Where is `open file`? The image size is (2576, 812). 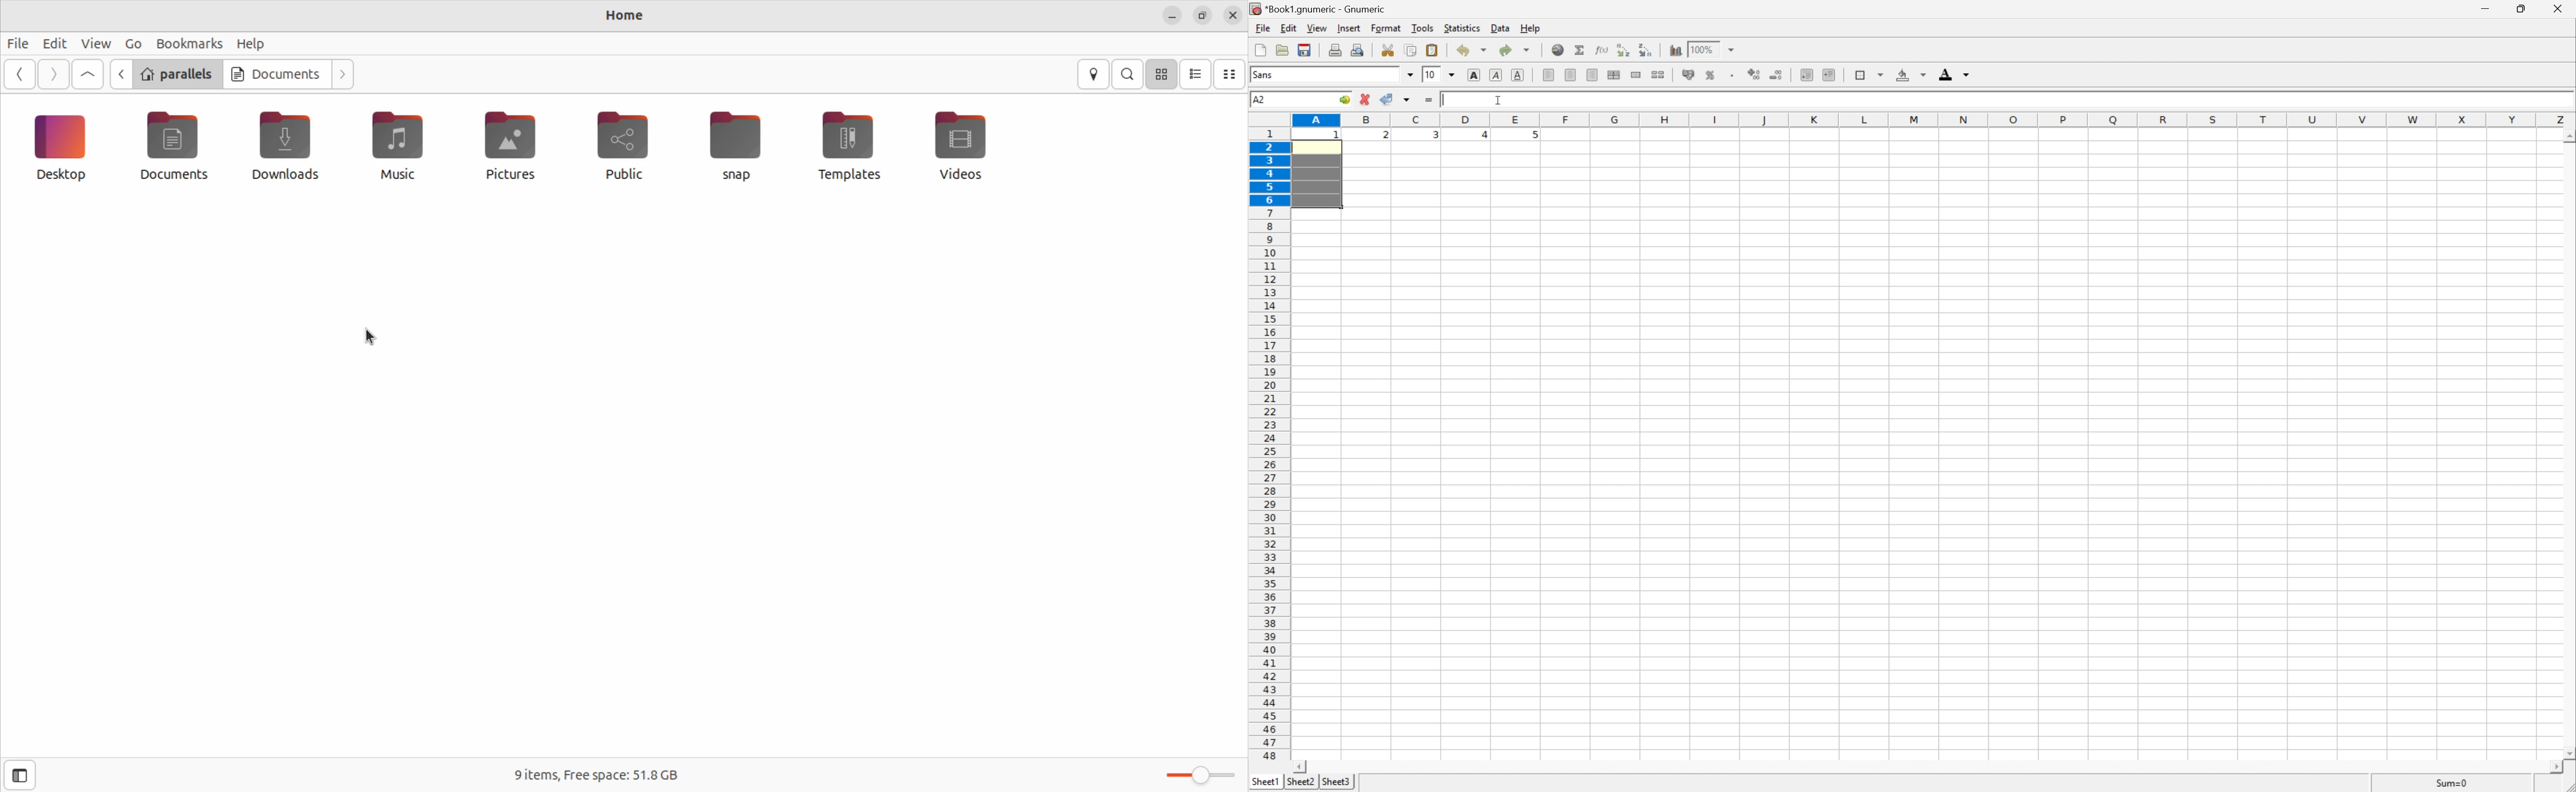 open file is located at coordinates (1284, 49).